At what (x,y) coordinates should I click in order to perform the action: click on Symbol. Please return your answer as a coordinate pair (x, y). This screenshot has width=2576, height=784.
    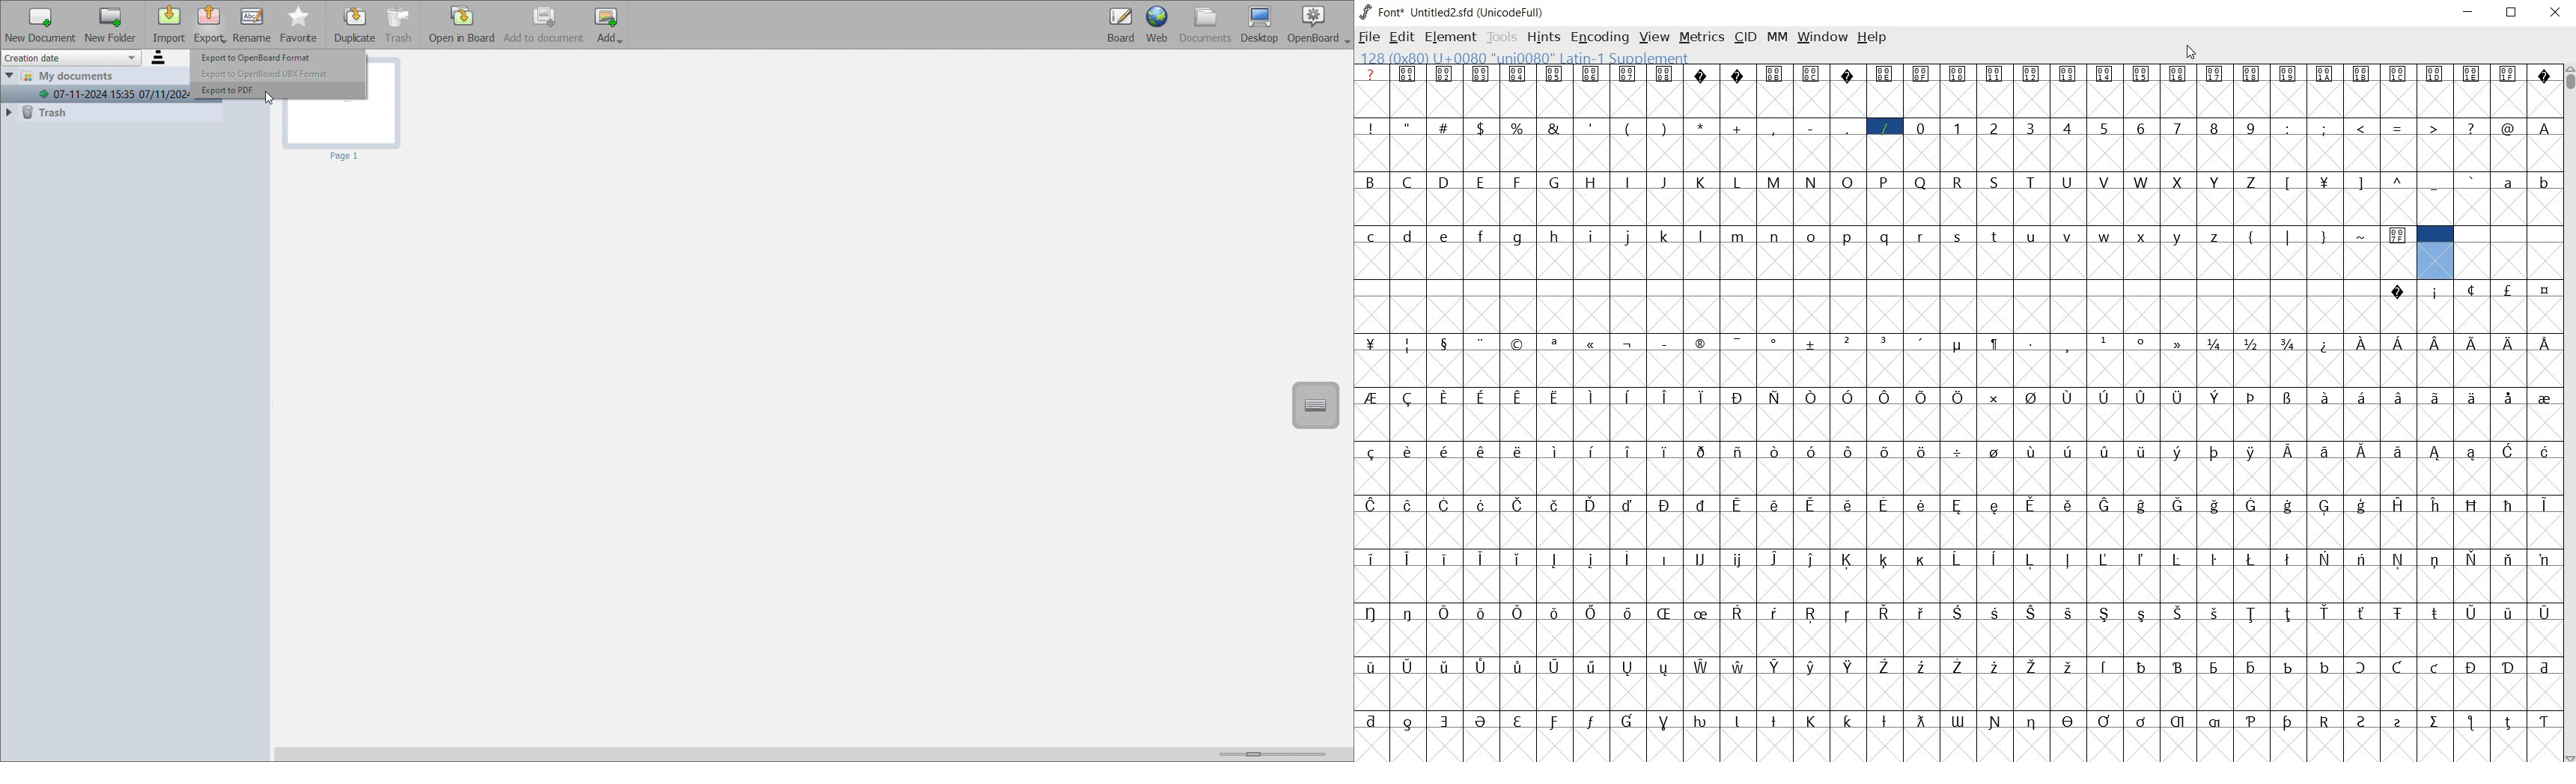
    Looking at the image, I should click on (1887, 505).